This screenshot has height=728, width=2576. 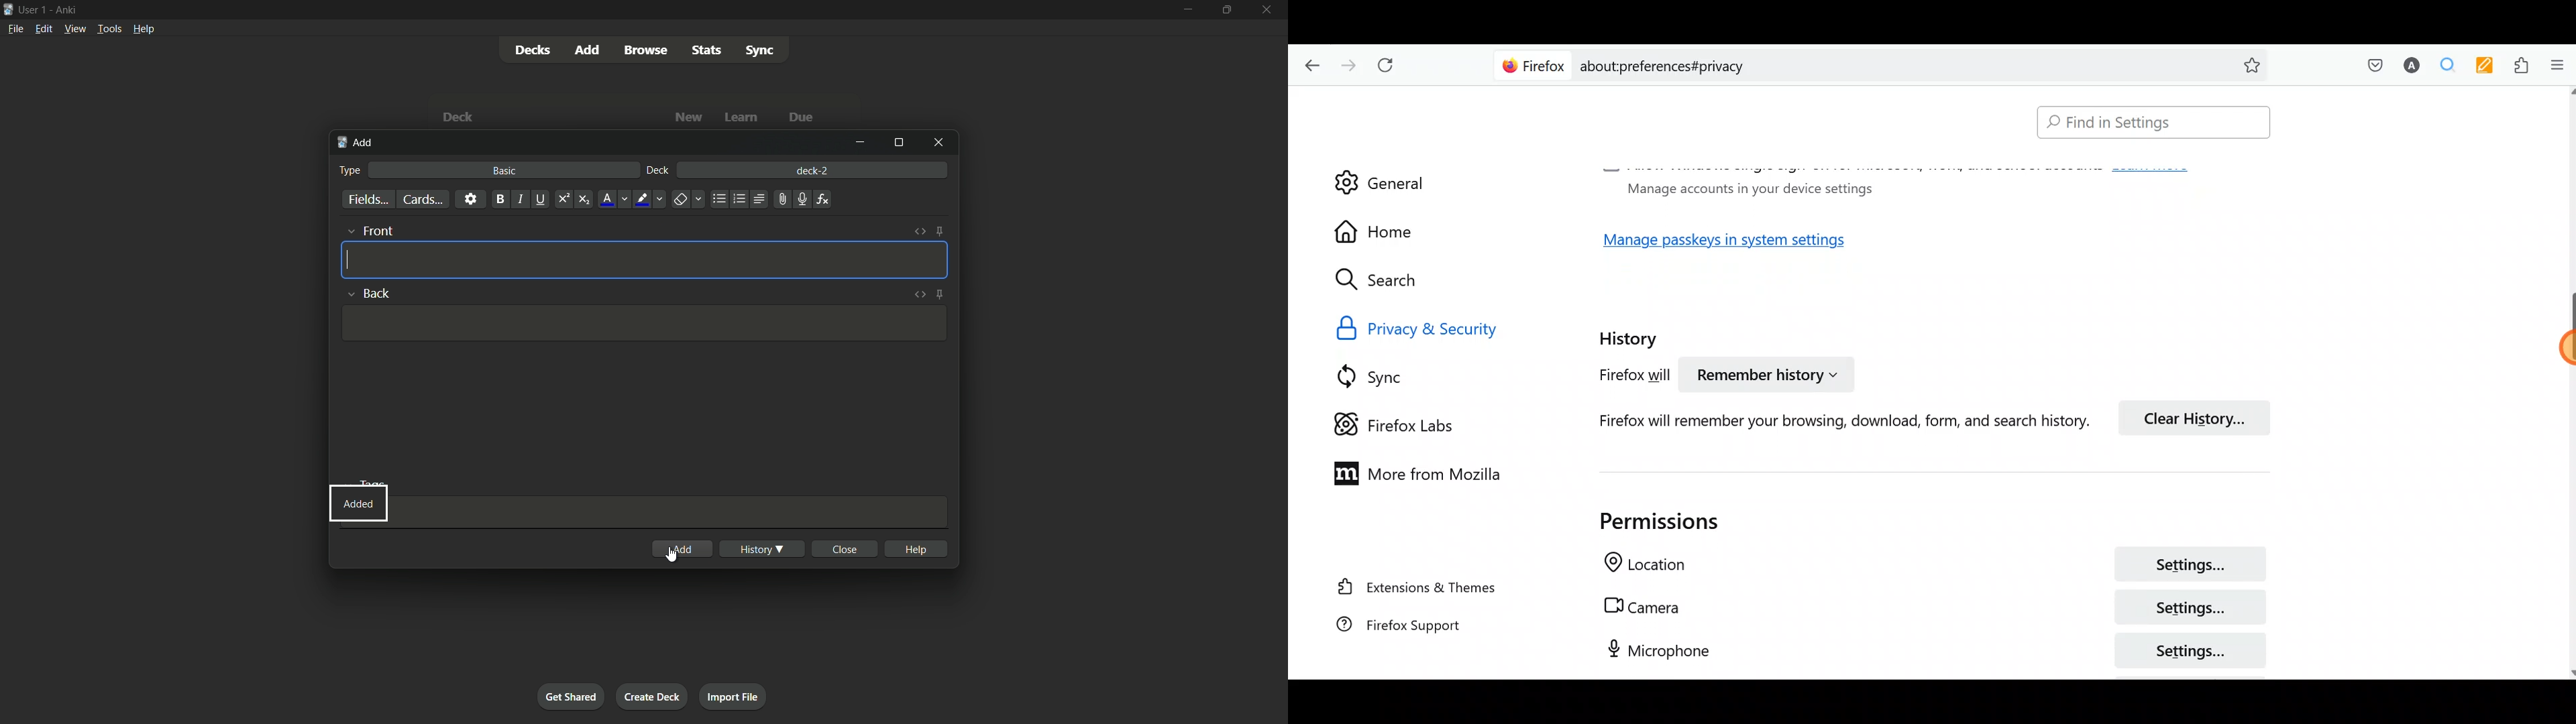 What do you see at coordinates (940, 294) in the screenshot?
I see `toggle sticky` at bounding box center [940, 294].